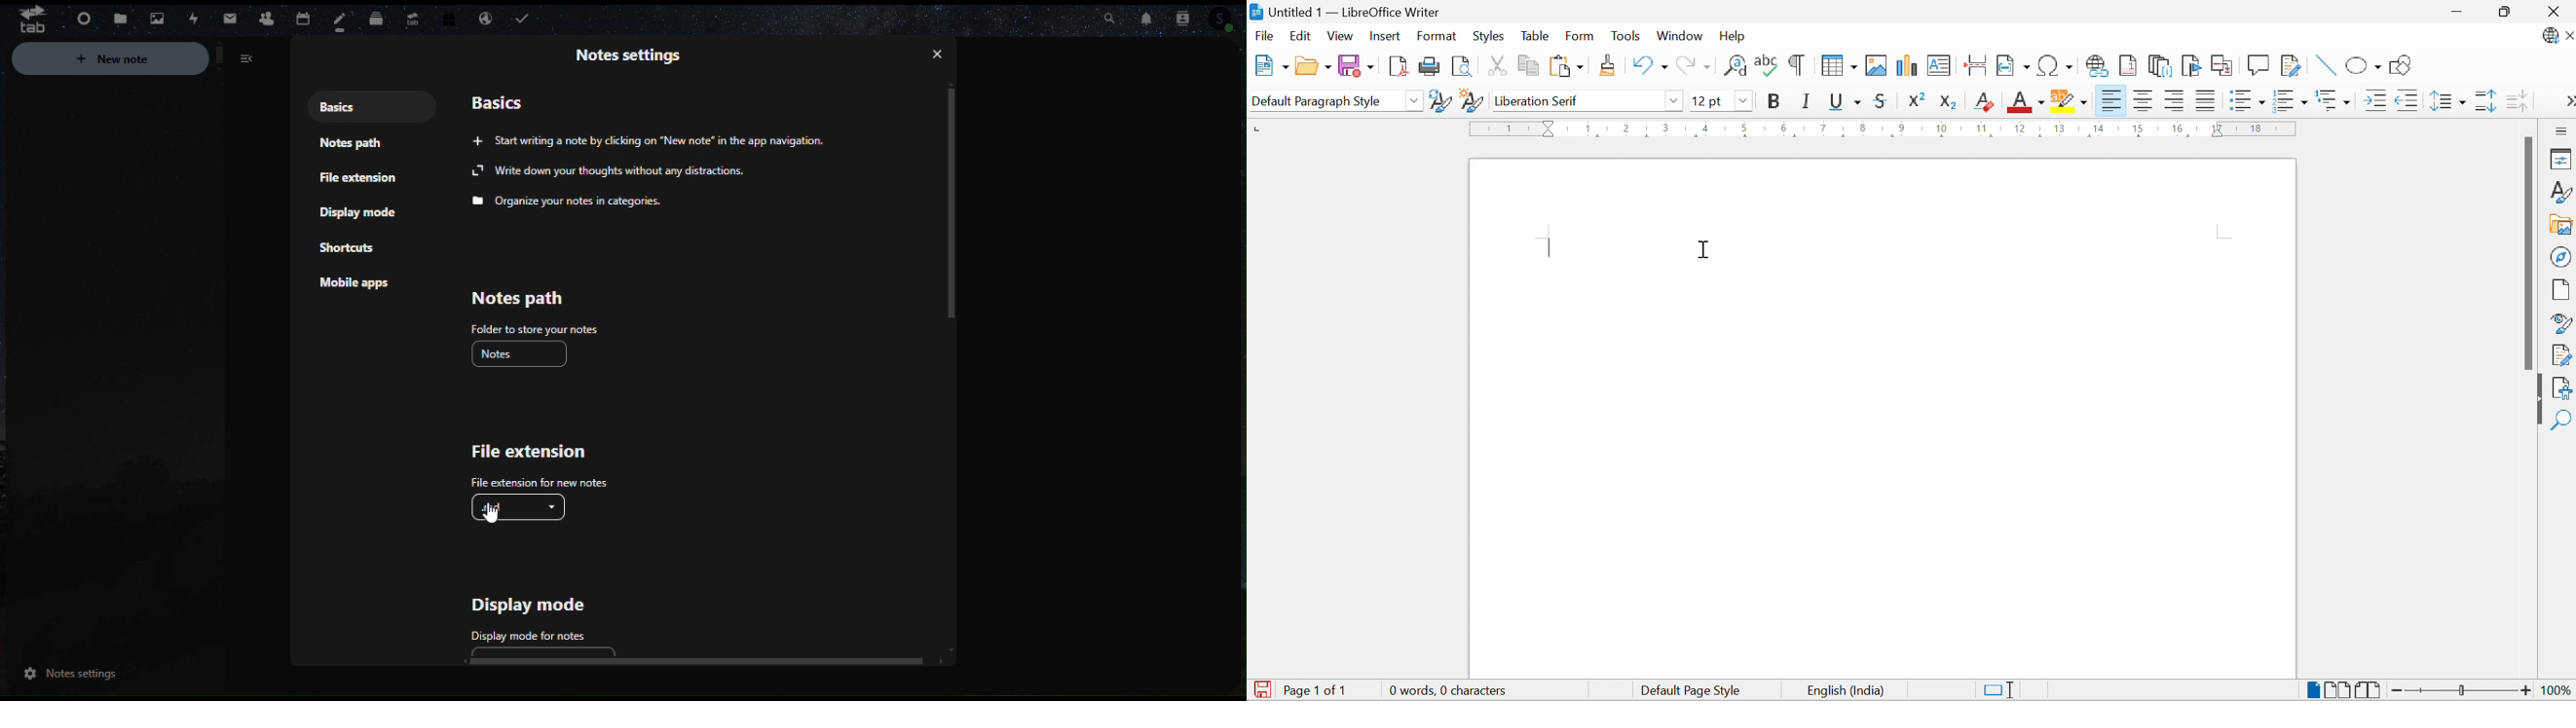 The height and width of the screenshot is (728, 2576). Describe the element at coordinates (524, 634) in the screenshot. I see `display mode for notes` at that location.